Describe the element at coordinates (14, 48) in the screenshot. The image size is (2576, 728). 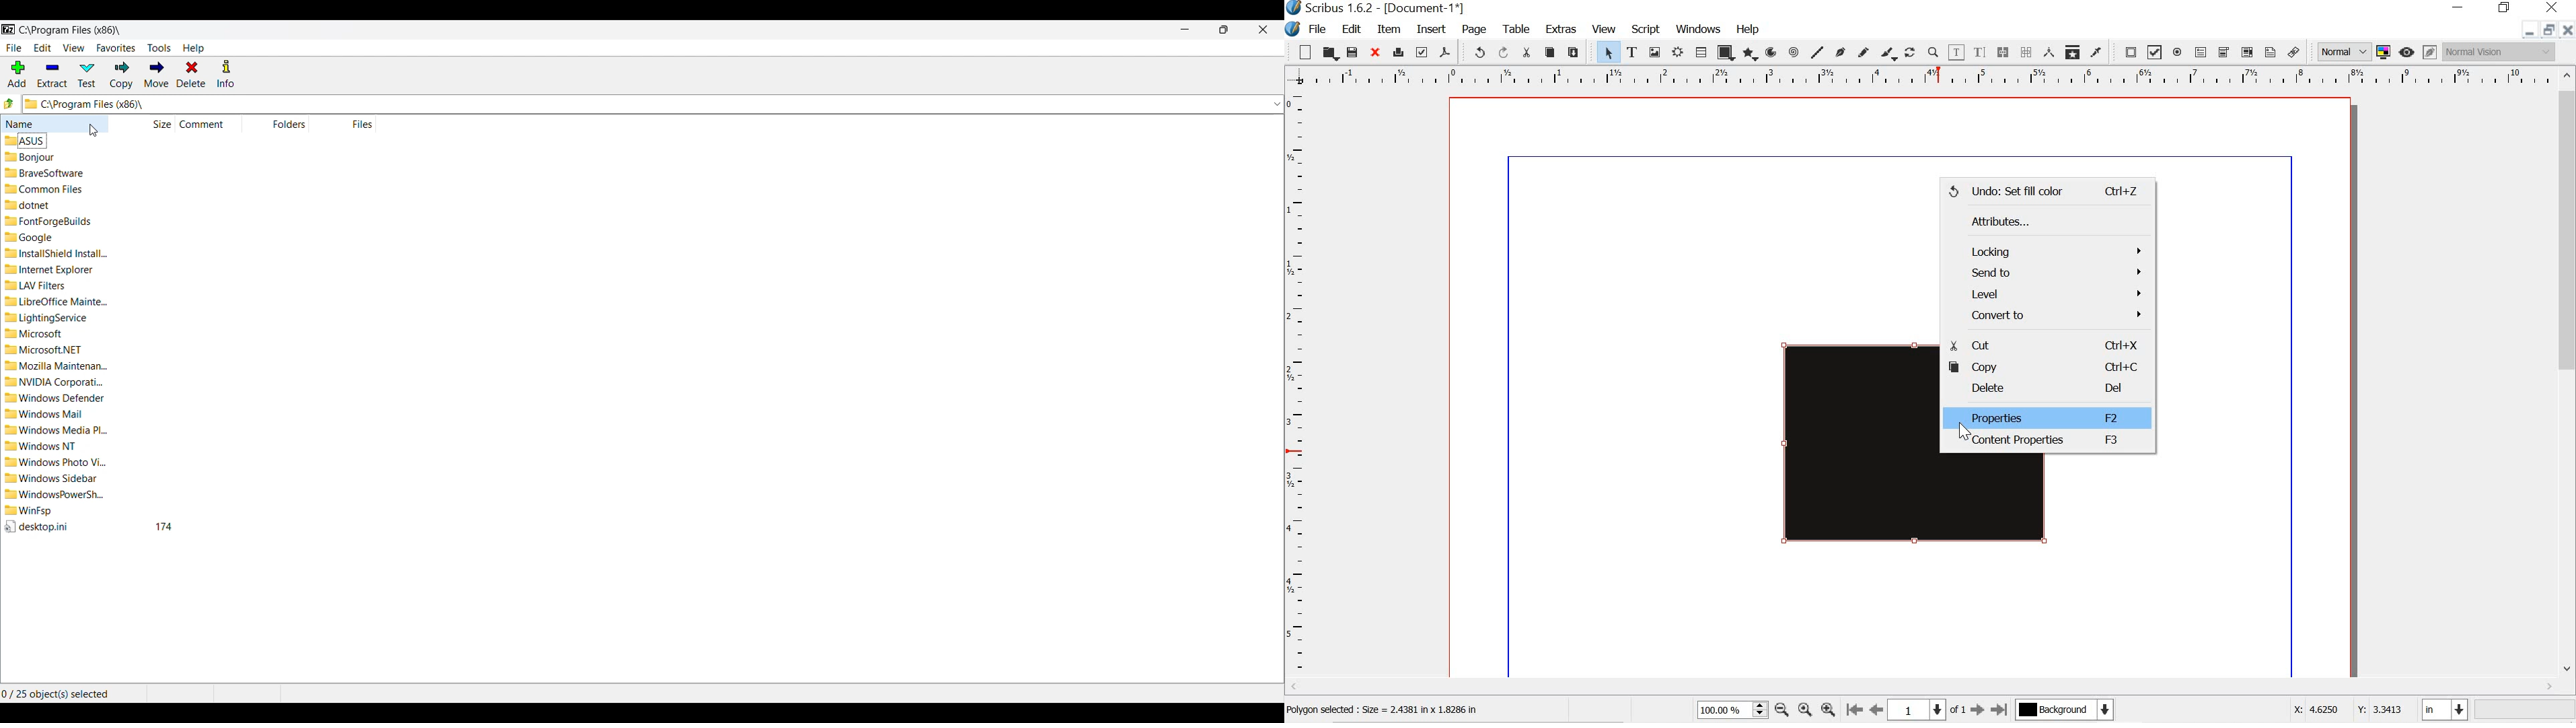
I see `File menu ` at that location.